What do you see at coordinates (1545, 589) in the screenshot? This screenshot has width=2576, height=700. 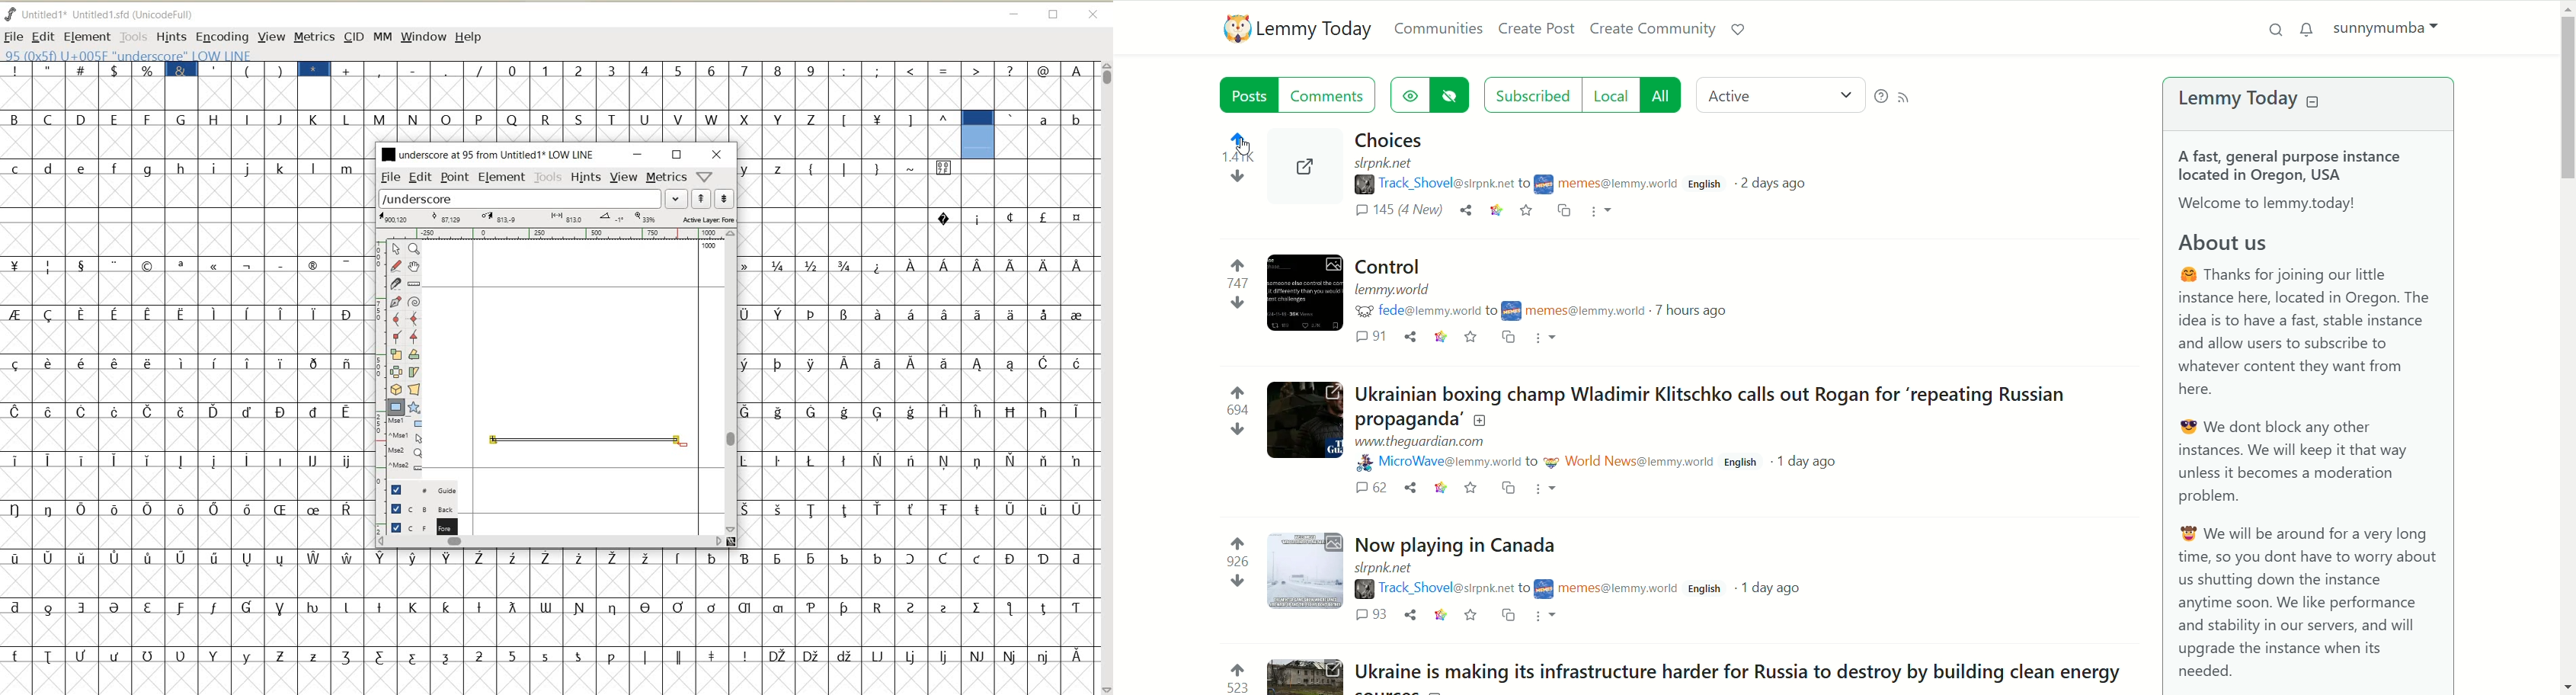 I see `poster image` at bounding box center [1545, 589].